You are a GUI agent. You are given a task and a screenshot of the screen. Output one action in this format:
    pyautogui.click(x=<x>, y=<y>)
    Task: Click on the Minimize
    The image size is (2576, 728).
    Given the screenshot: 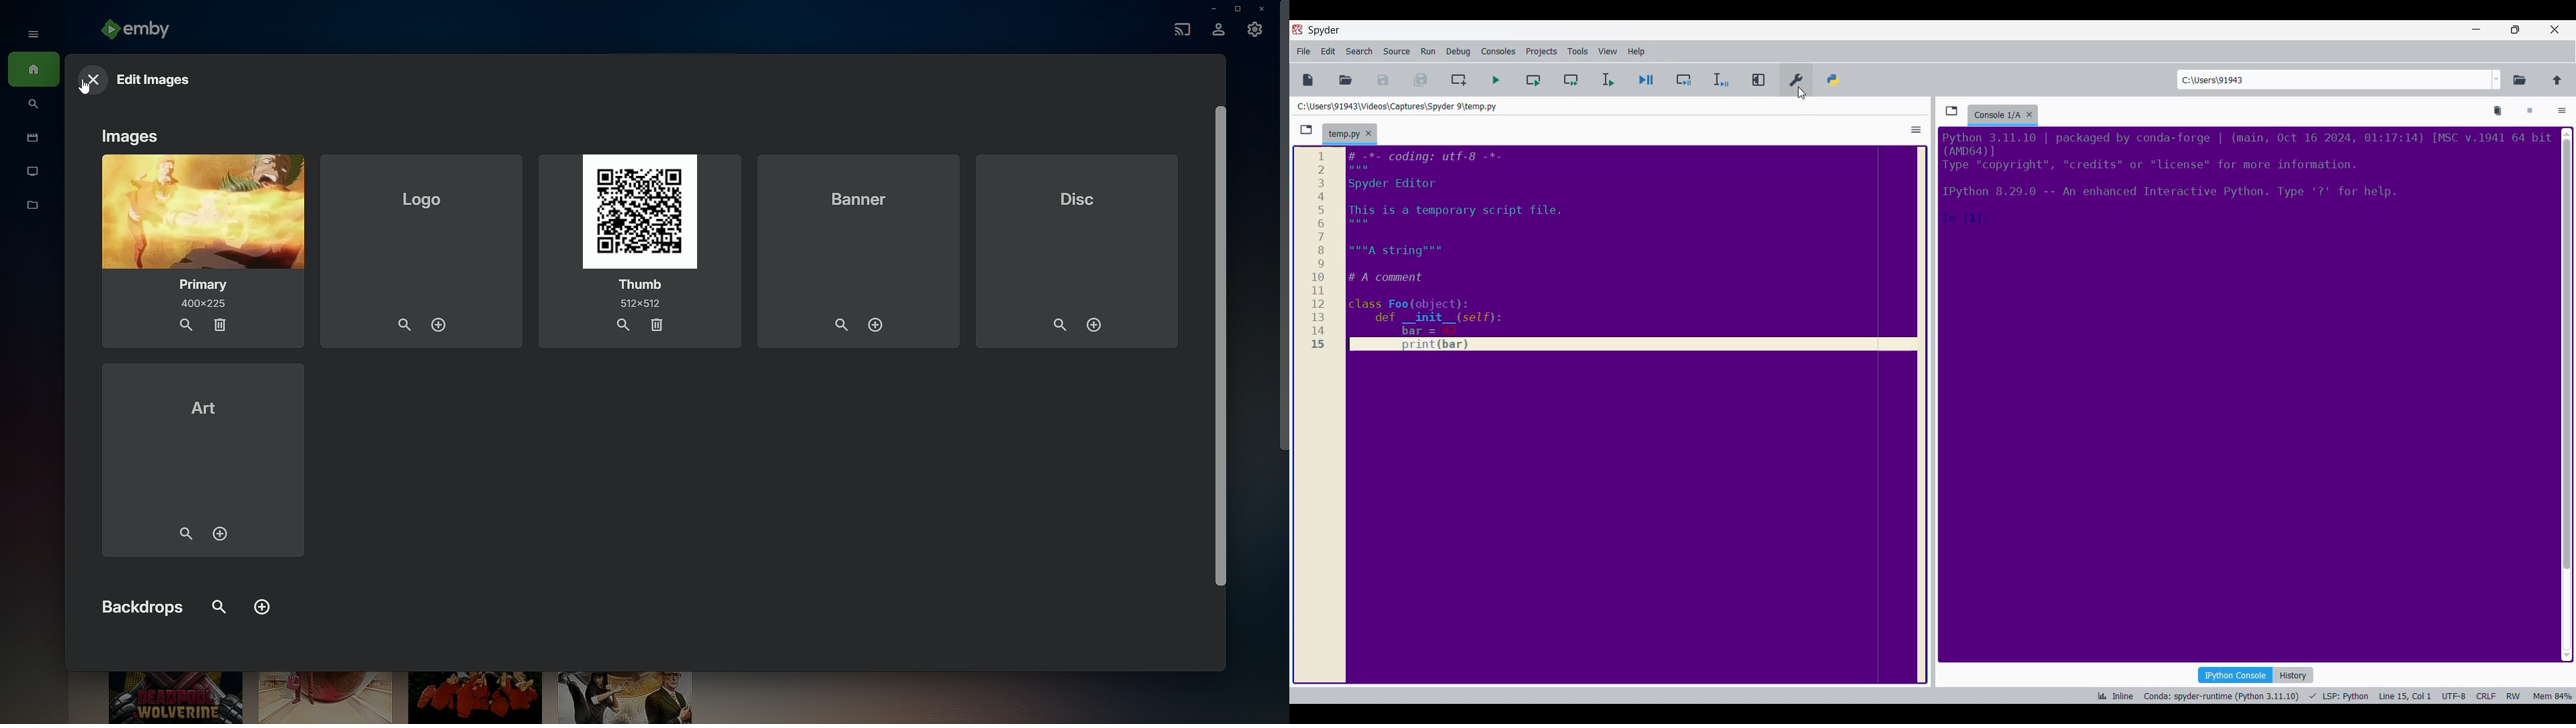 What is the action you would take?
    pyautogui.click(x=2477, y=29)
    